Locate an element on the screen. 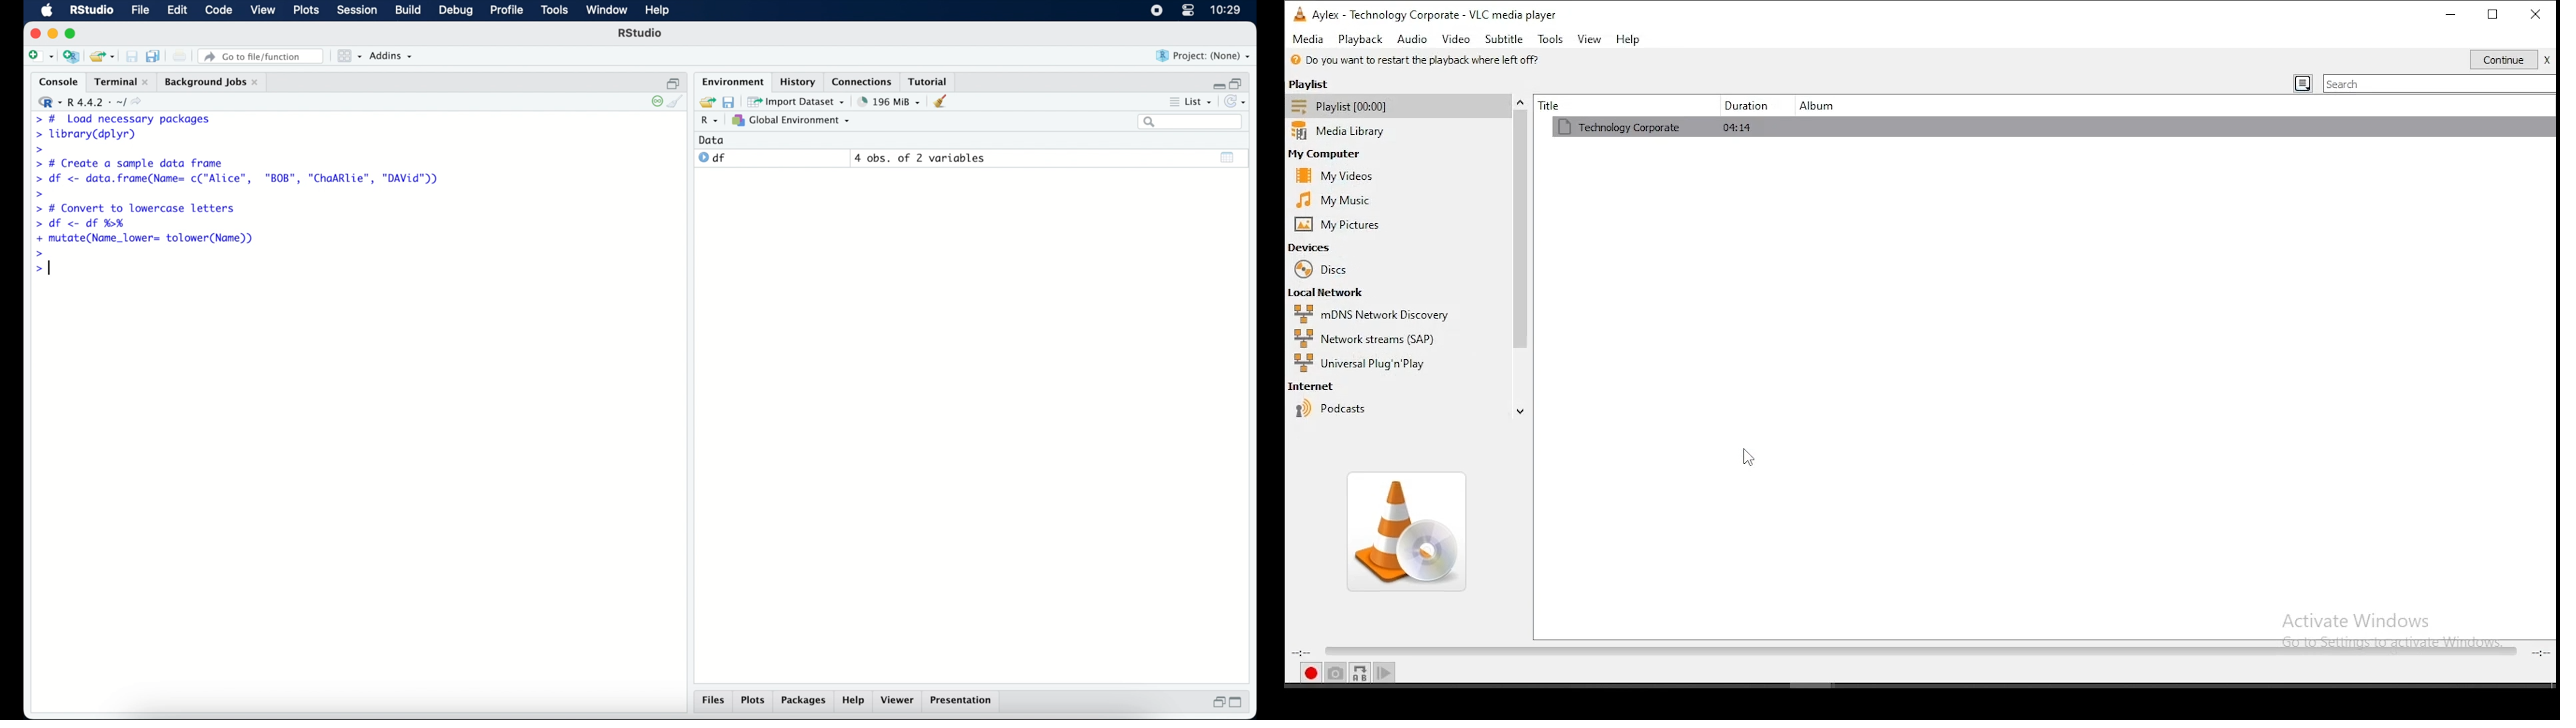  workspace panes is located at coordinates (348, 56).